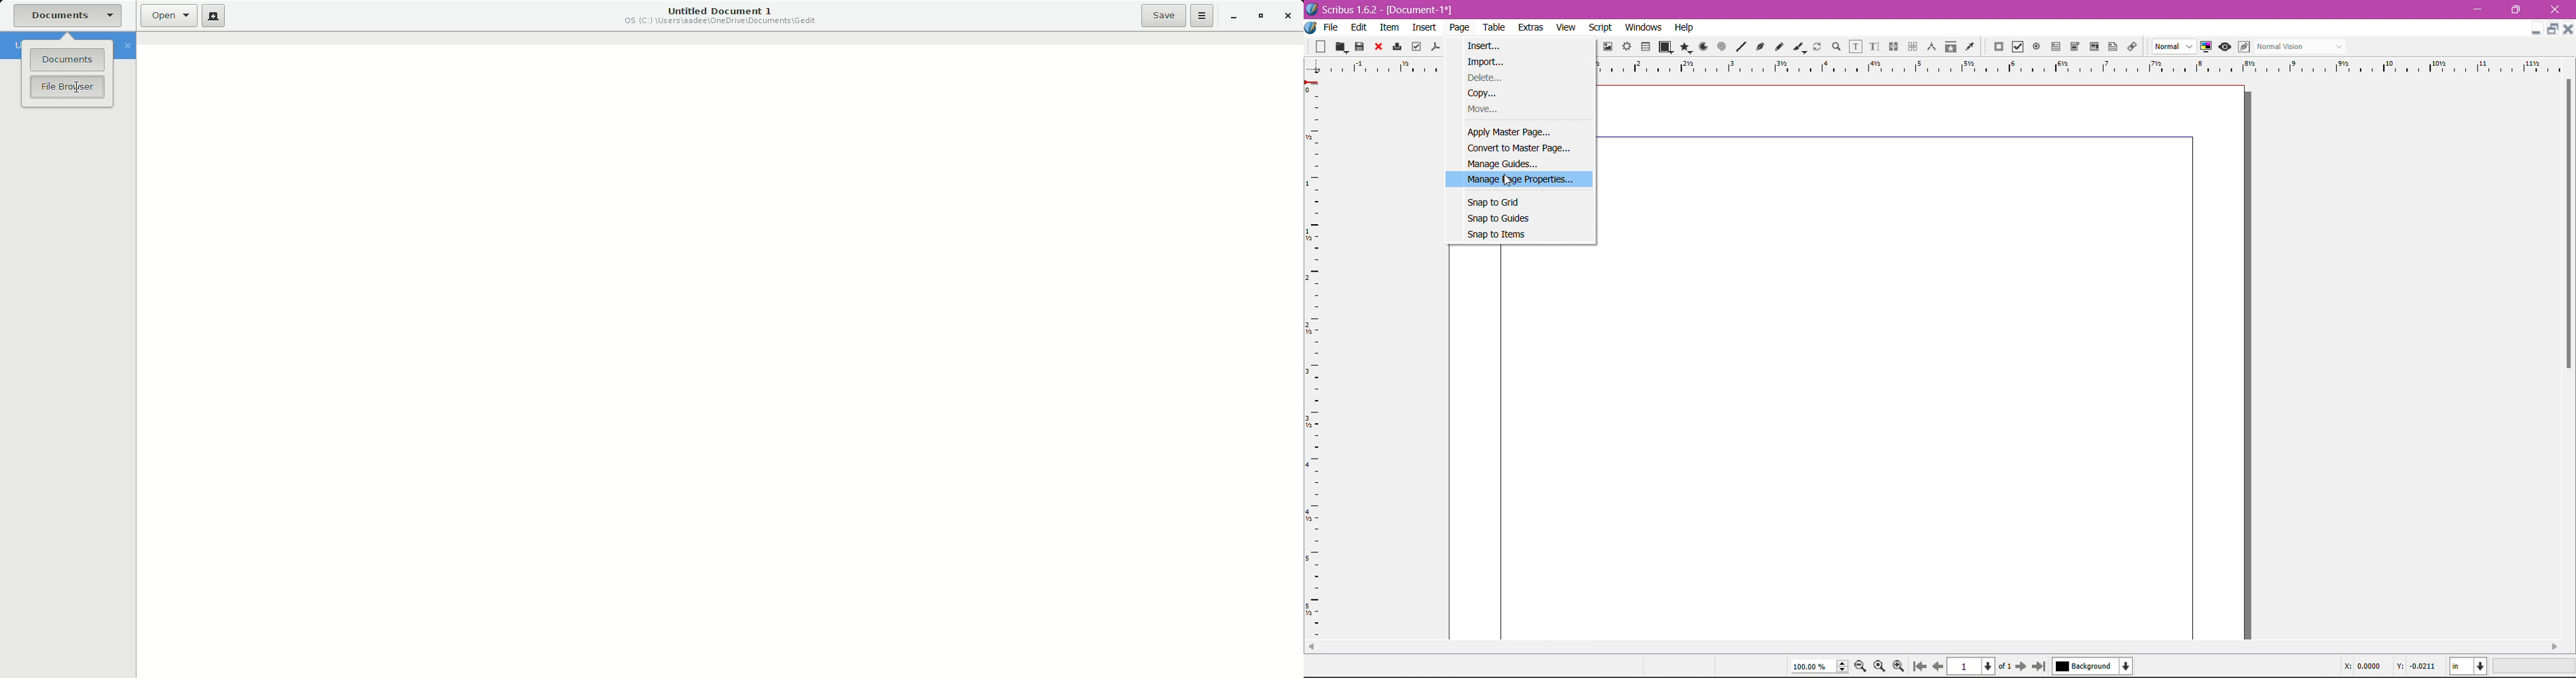 This screenshot has height=700, width=2576. Describe the element at coordinates (2083, 67) in the screenshot. I see `Ruler` at that location.